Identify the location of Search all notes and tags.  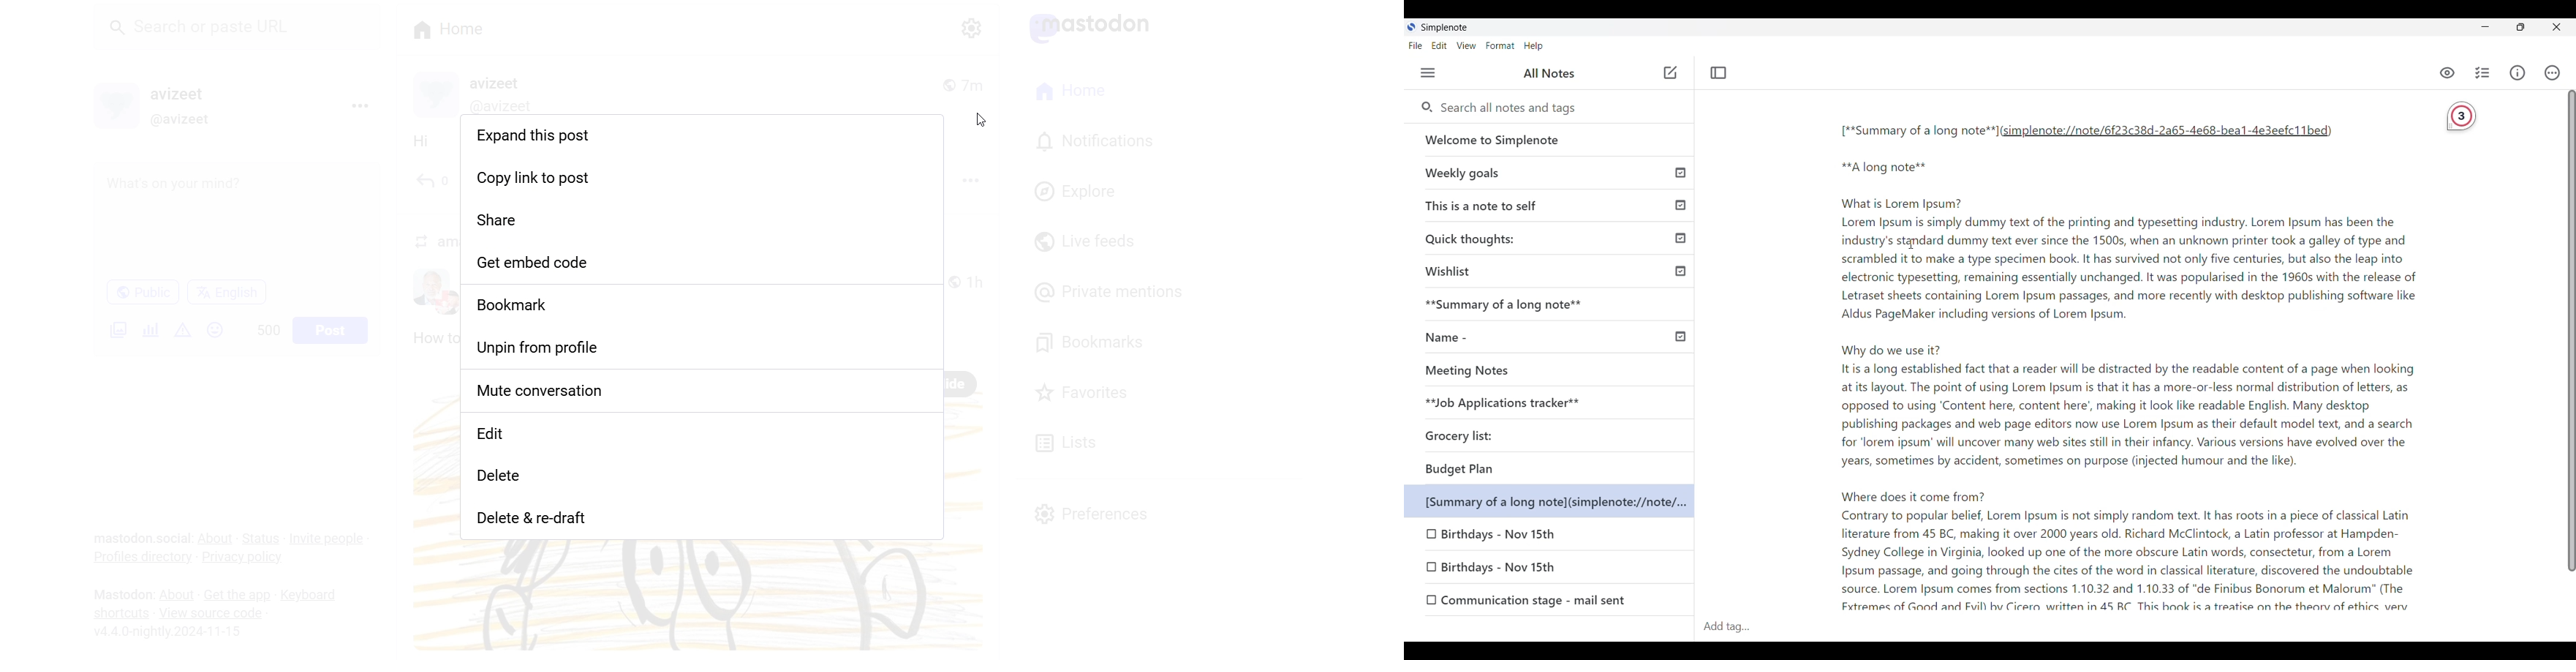
(1514, 108).